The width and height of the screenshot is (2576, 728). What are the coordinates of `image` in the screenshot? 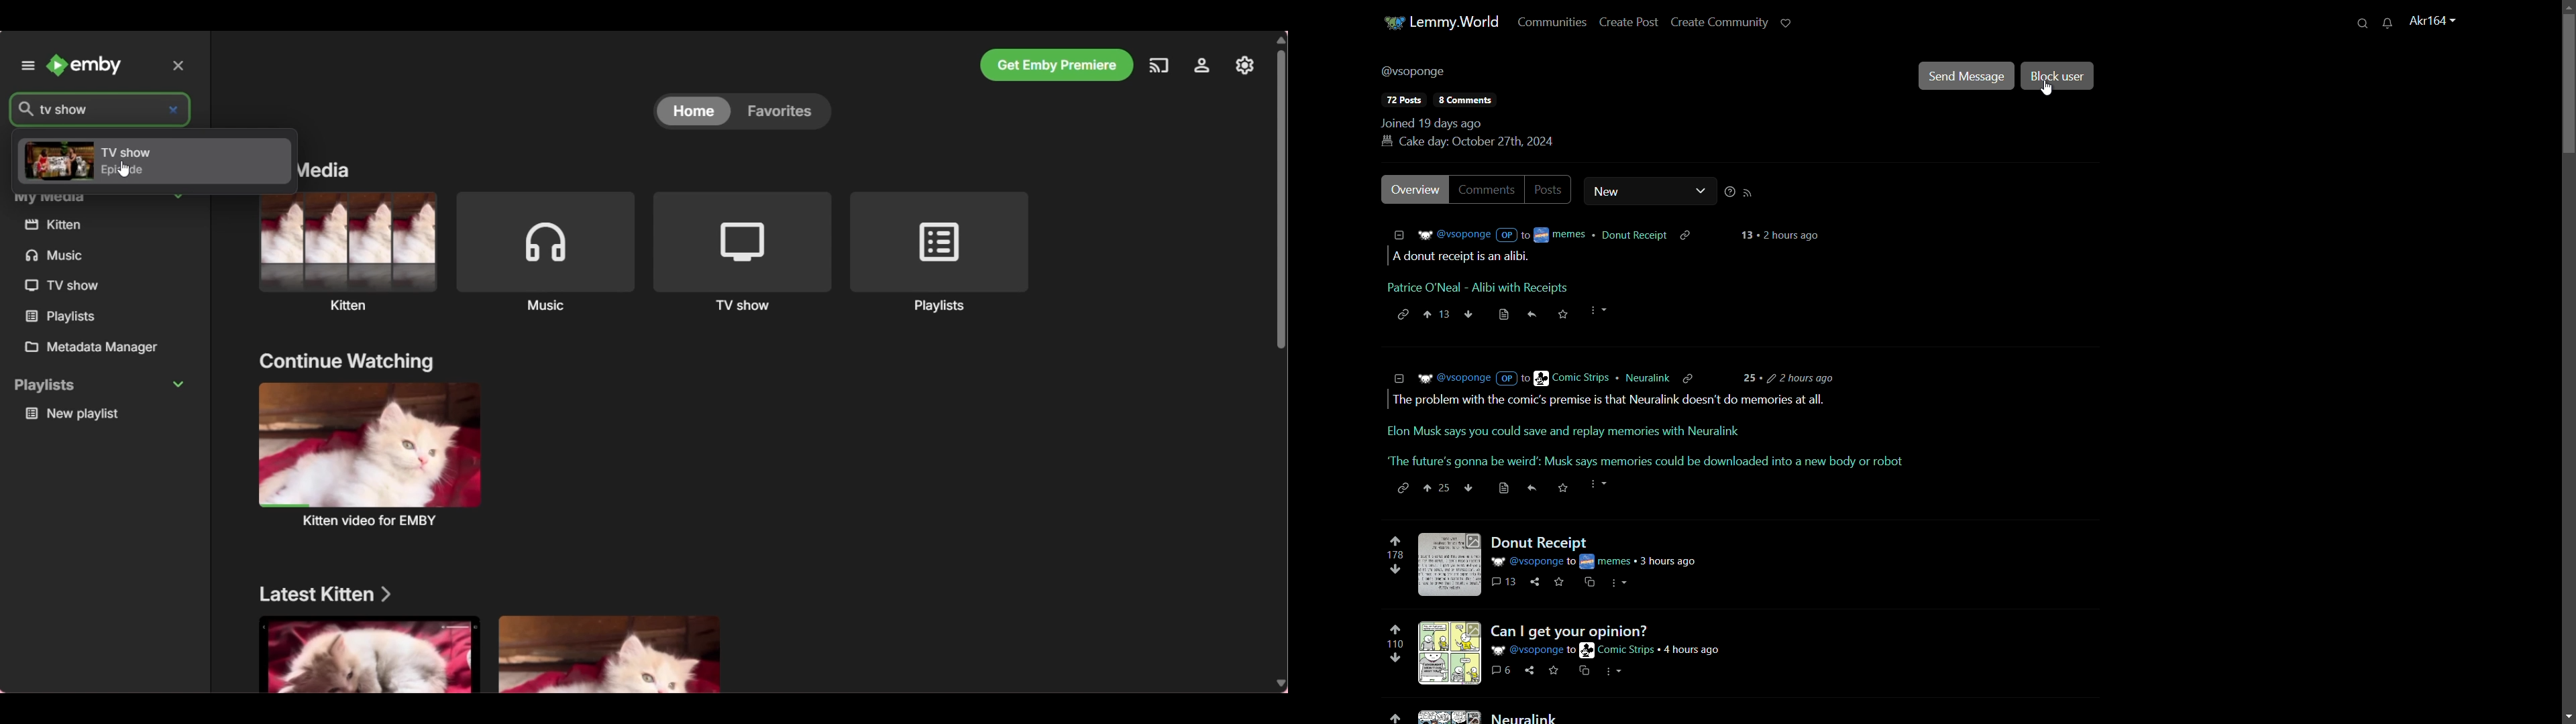 It's located at (1452, 652).